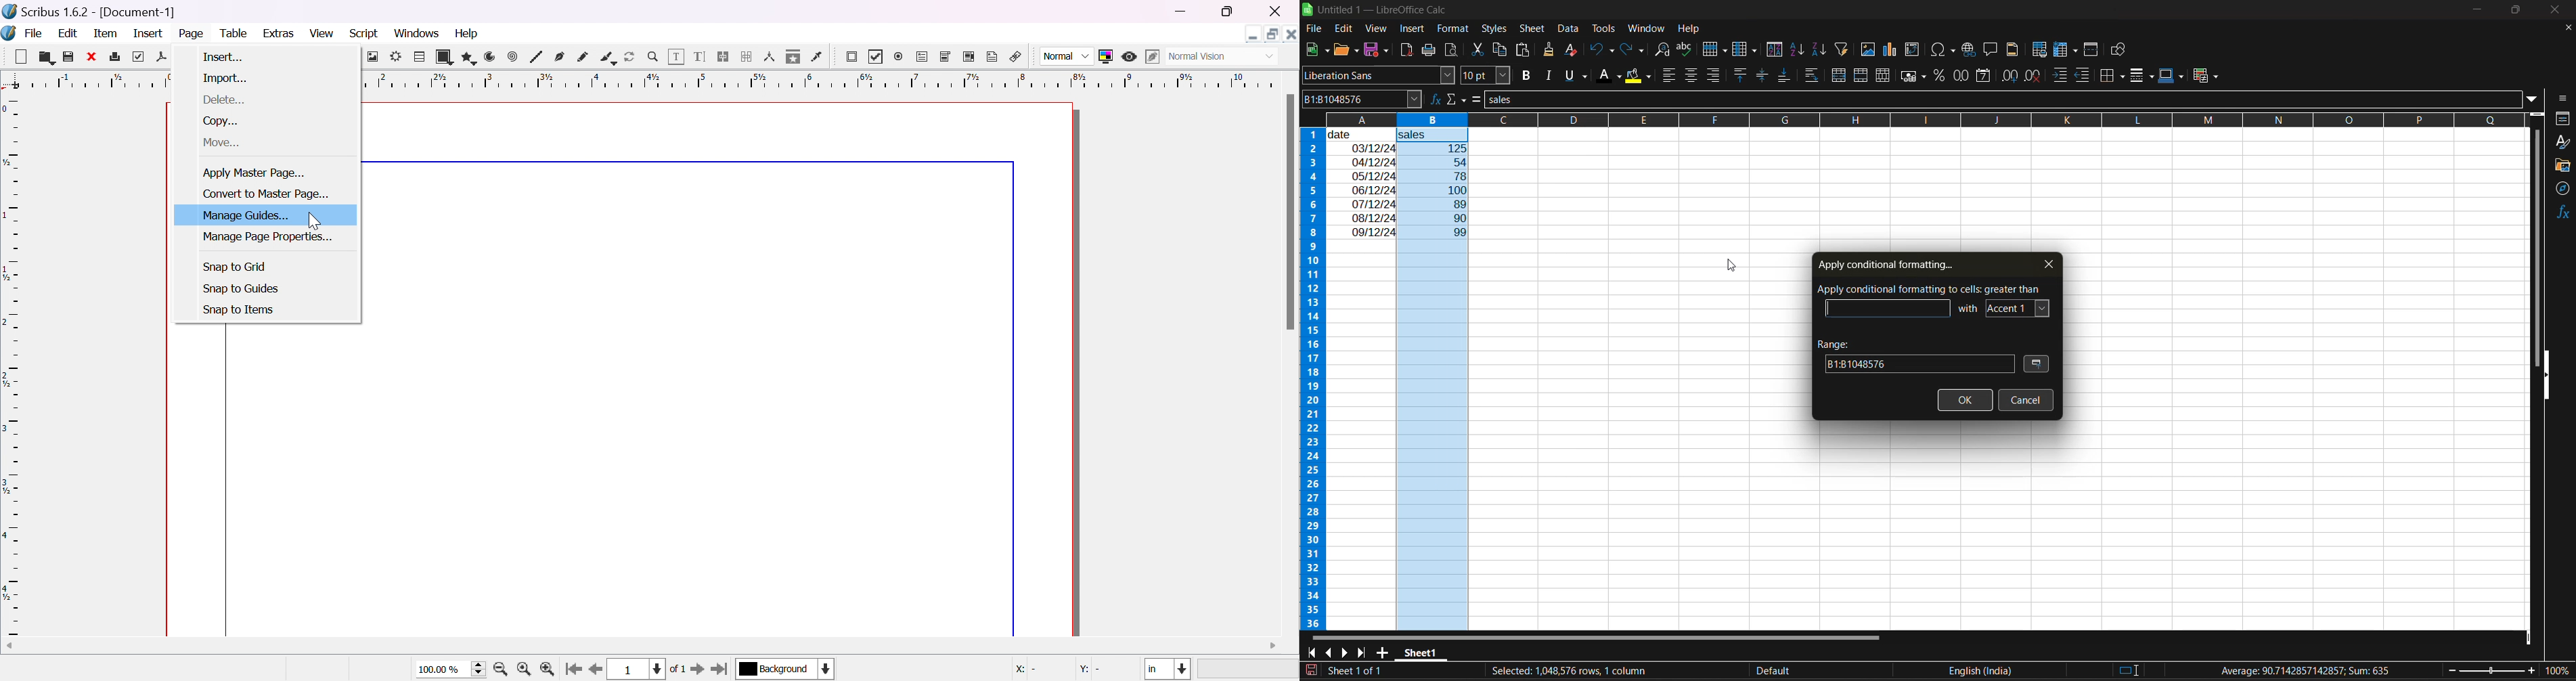 Image resolution: width=2576 pixels, height=700 pixels. What do you see at coordinates (2033, 77) in the screenshot?
I see `delete decimal place` at bounding box center [2033, 77].